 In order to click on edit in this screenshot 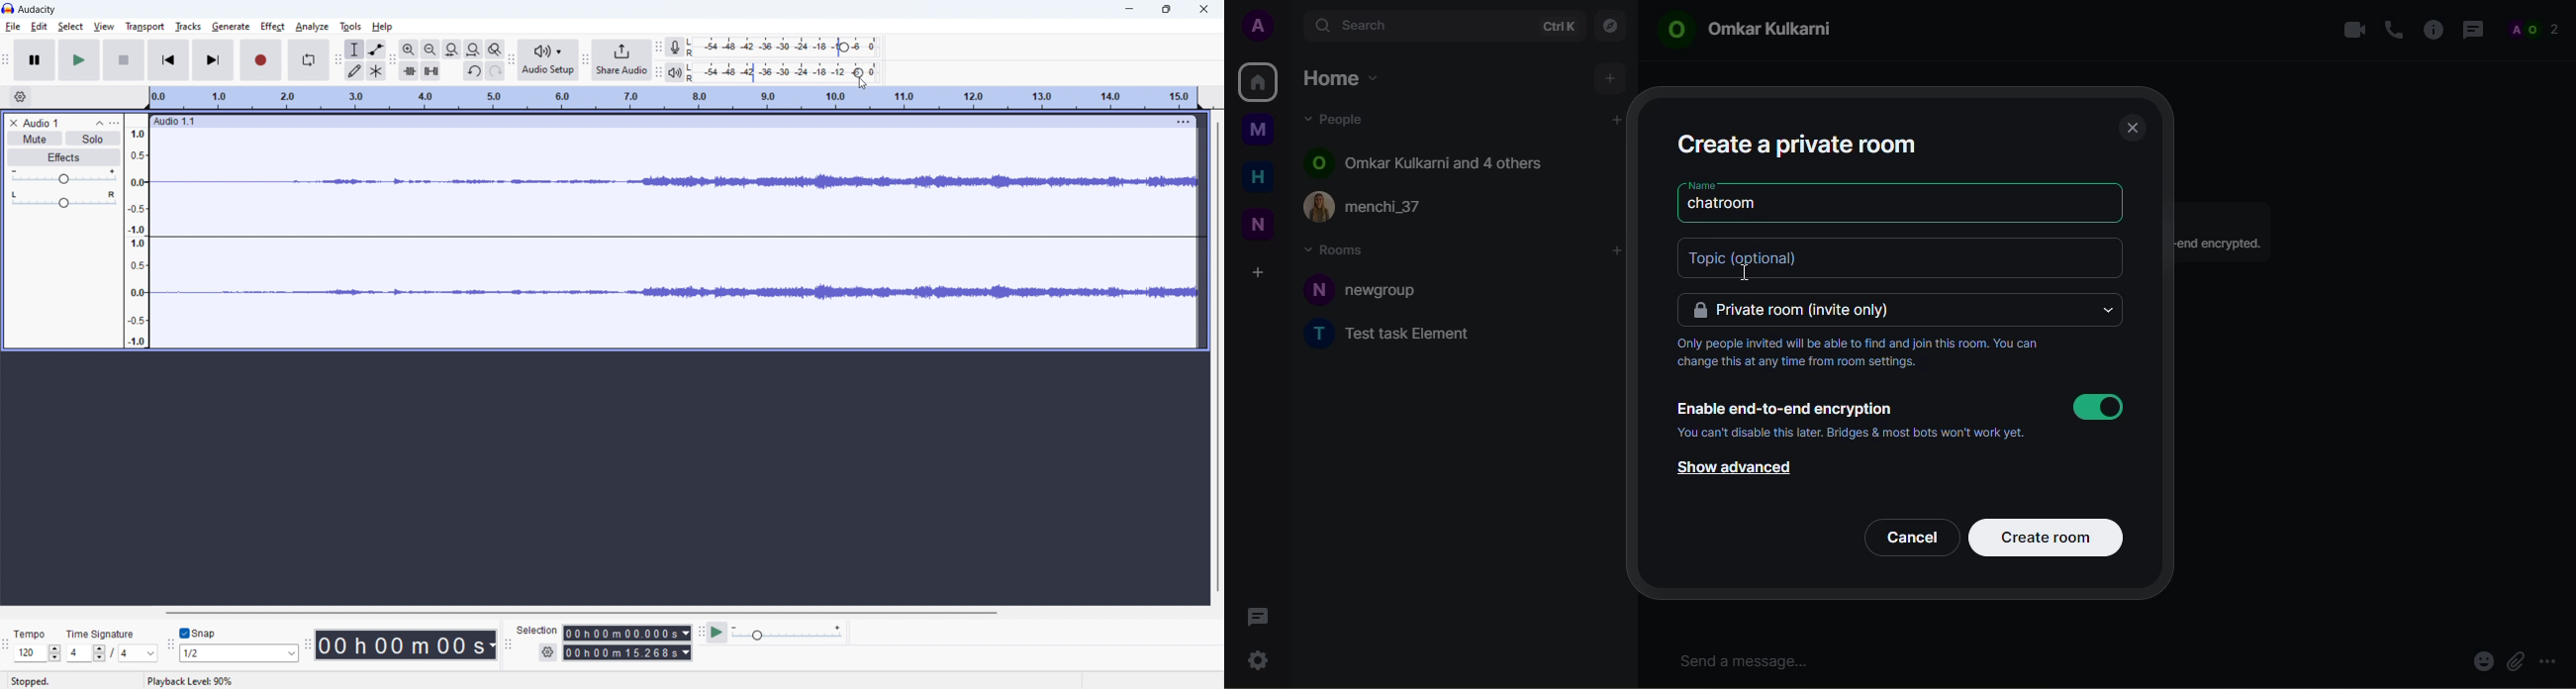, I will do `click(40, 26)`.